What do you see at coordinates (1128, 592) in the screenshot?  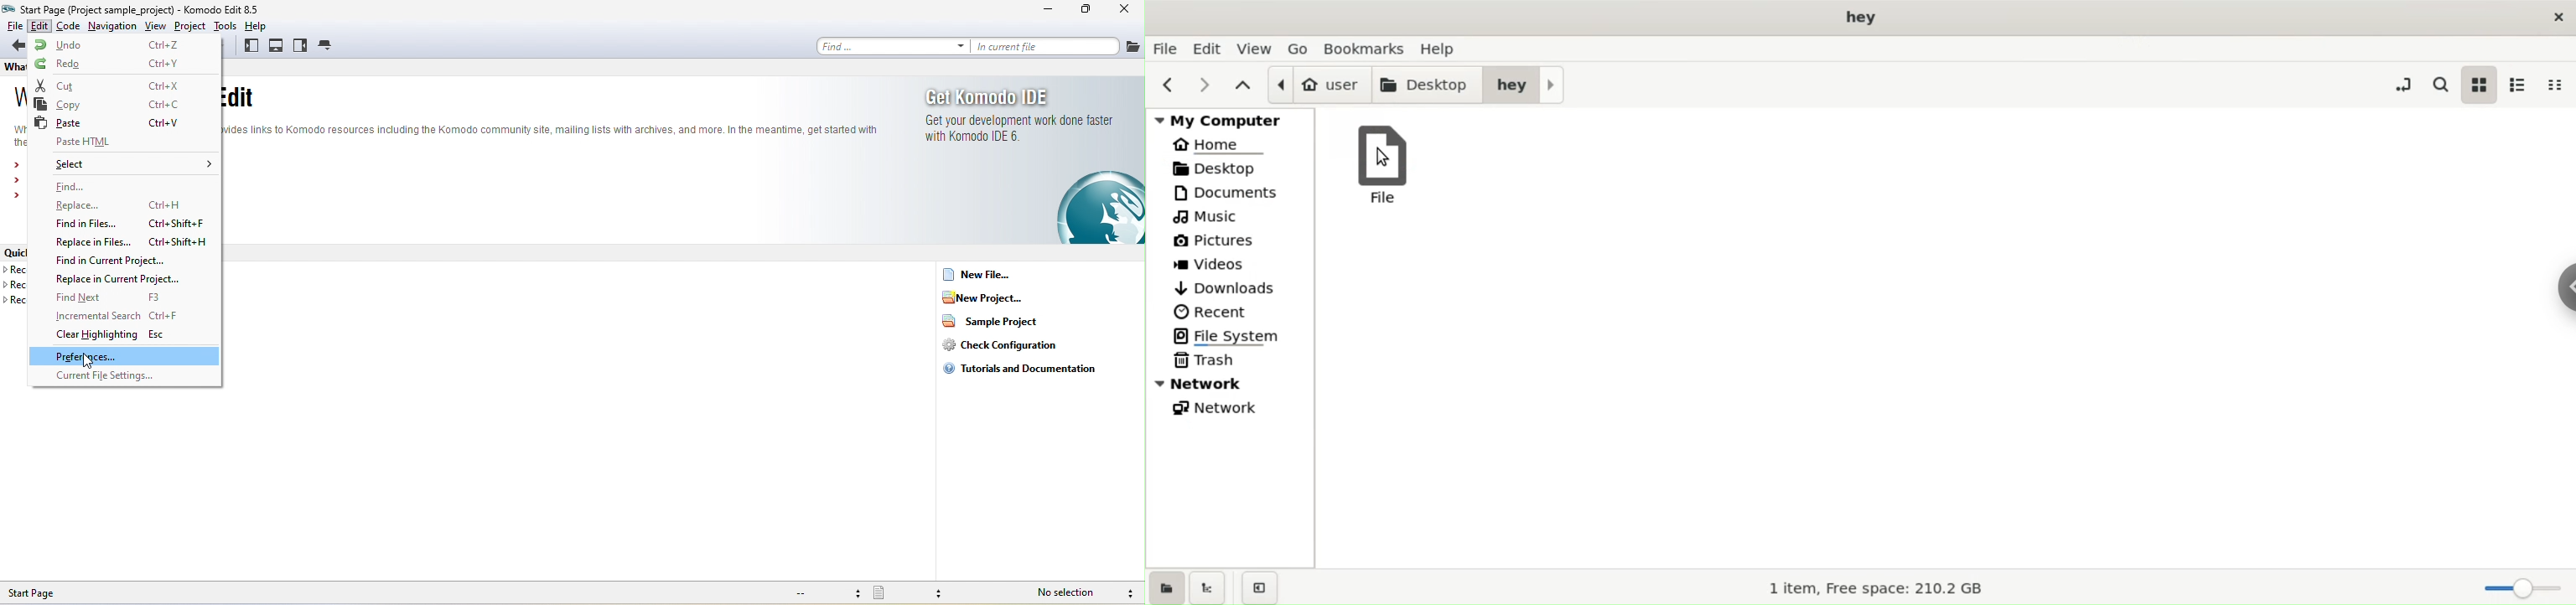 I see `syntax checking` at bounding box center [1128, 592].